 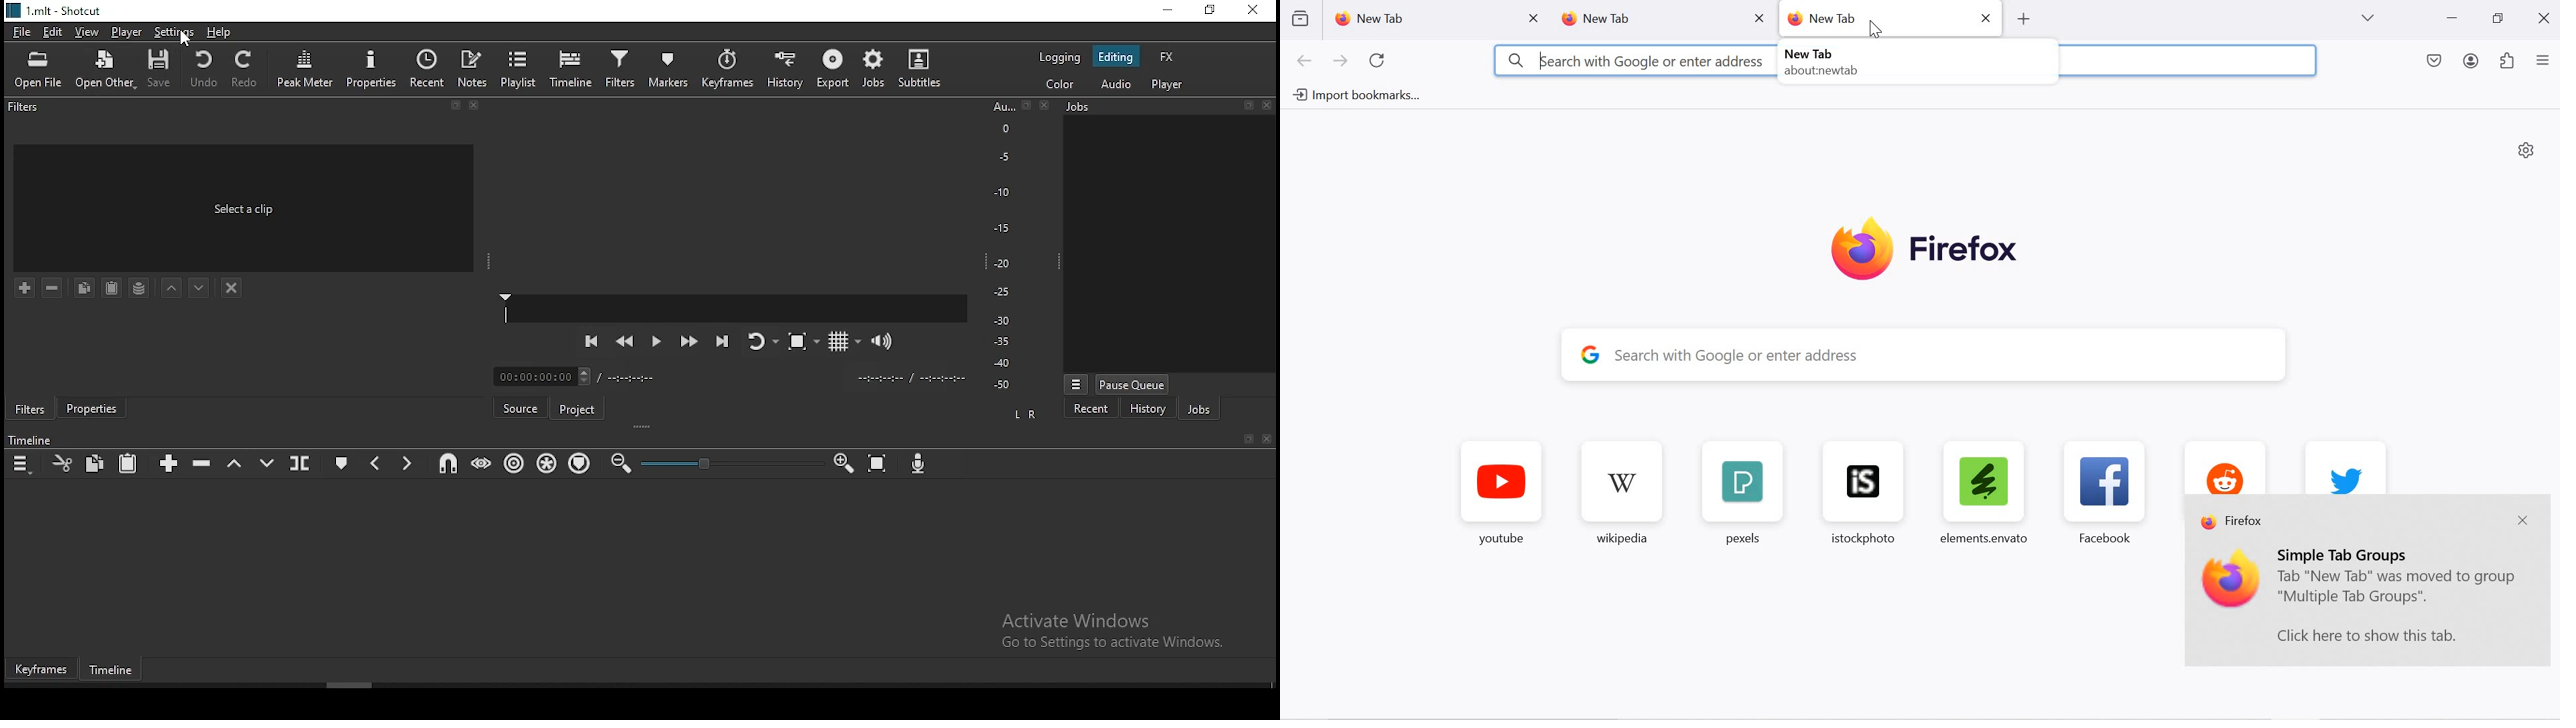 I want to click on Left and Right, so click(x=1028, y=414).